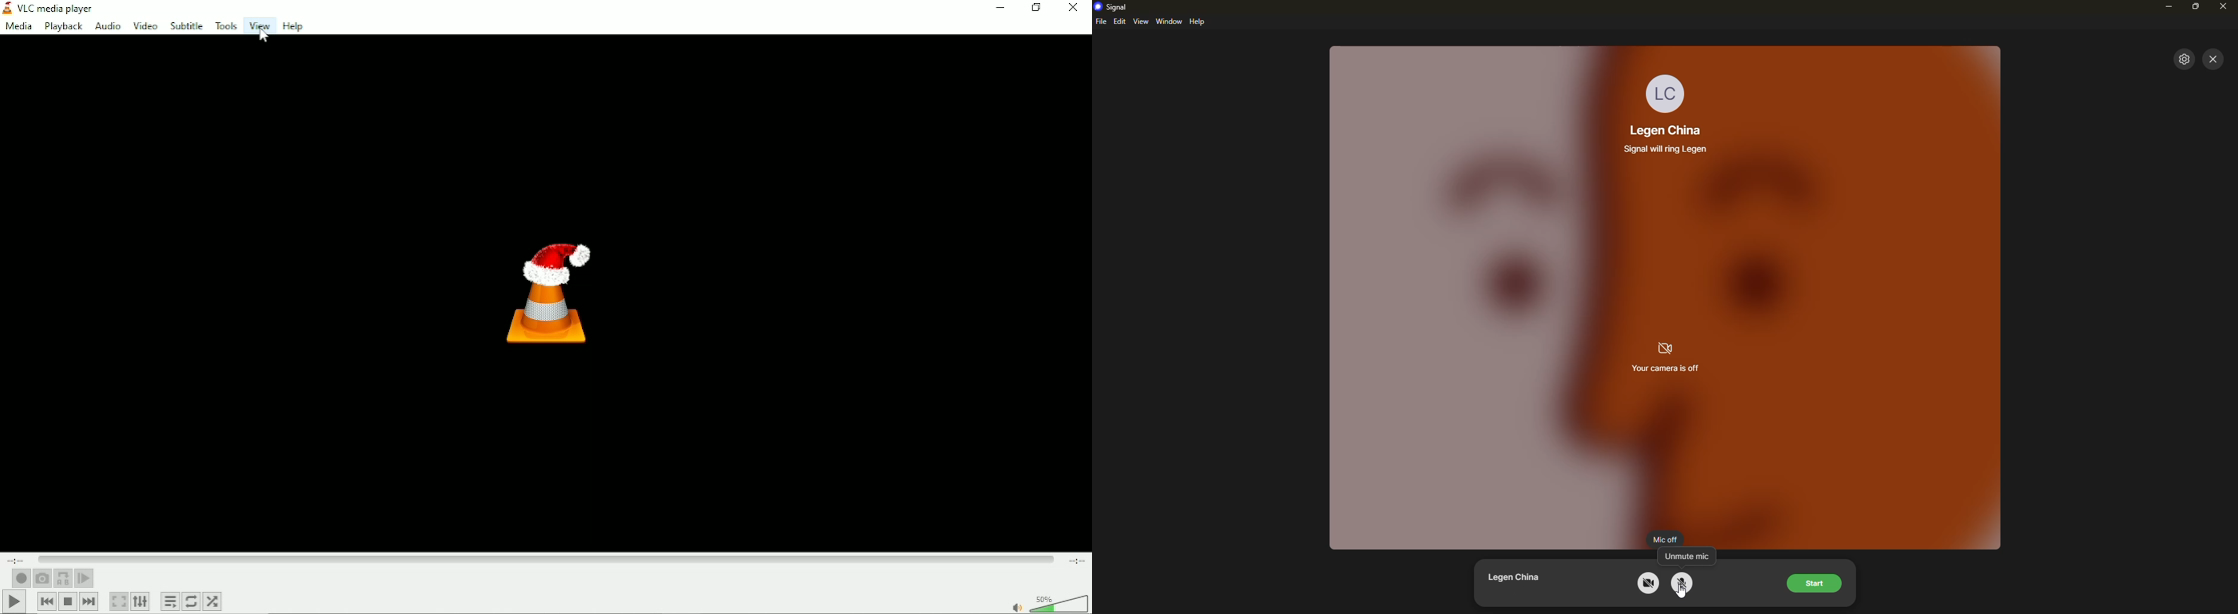 Image resolution: width=2240 pixels, height=616 pixels. Describe the element at coordinates (546, 293) in the screenshot. I see `vlc Logo` at that location.